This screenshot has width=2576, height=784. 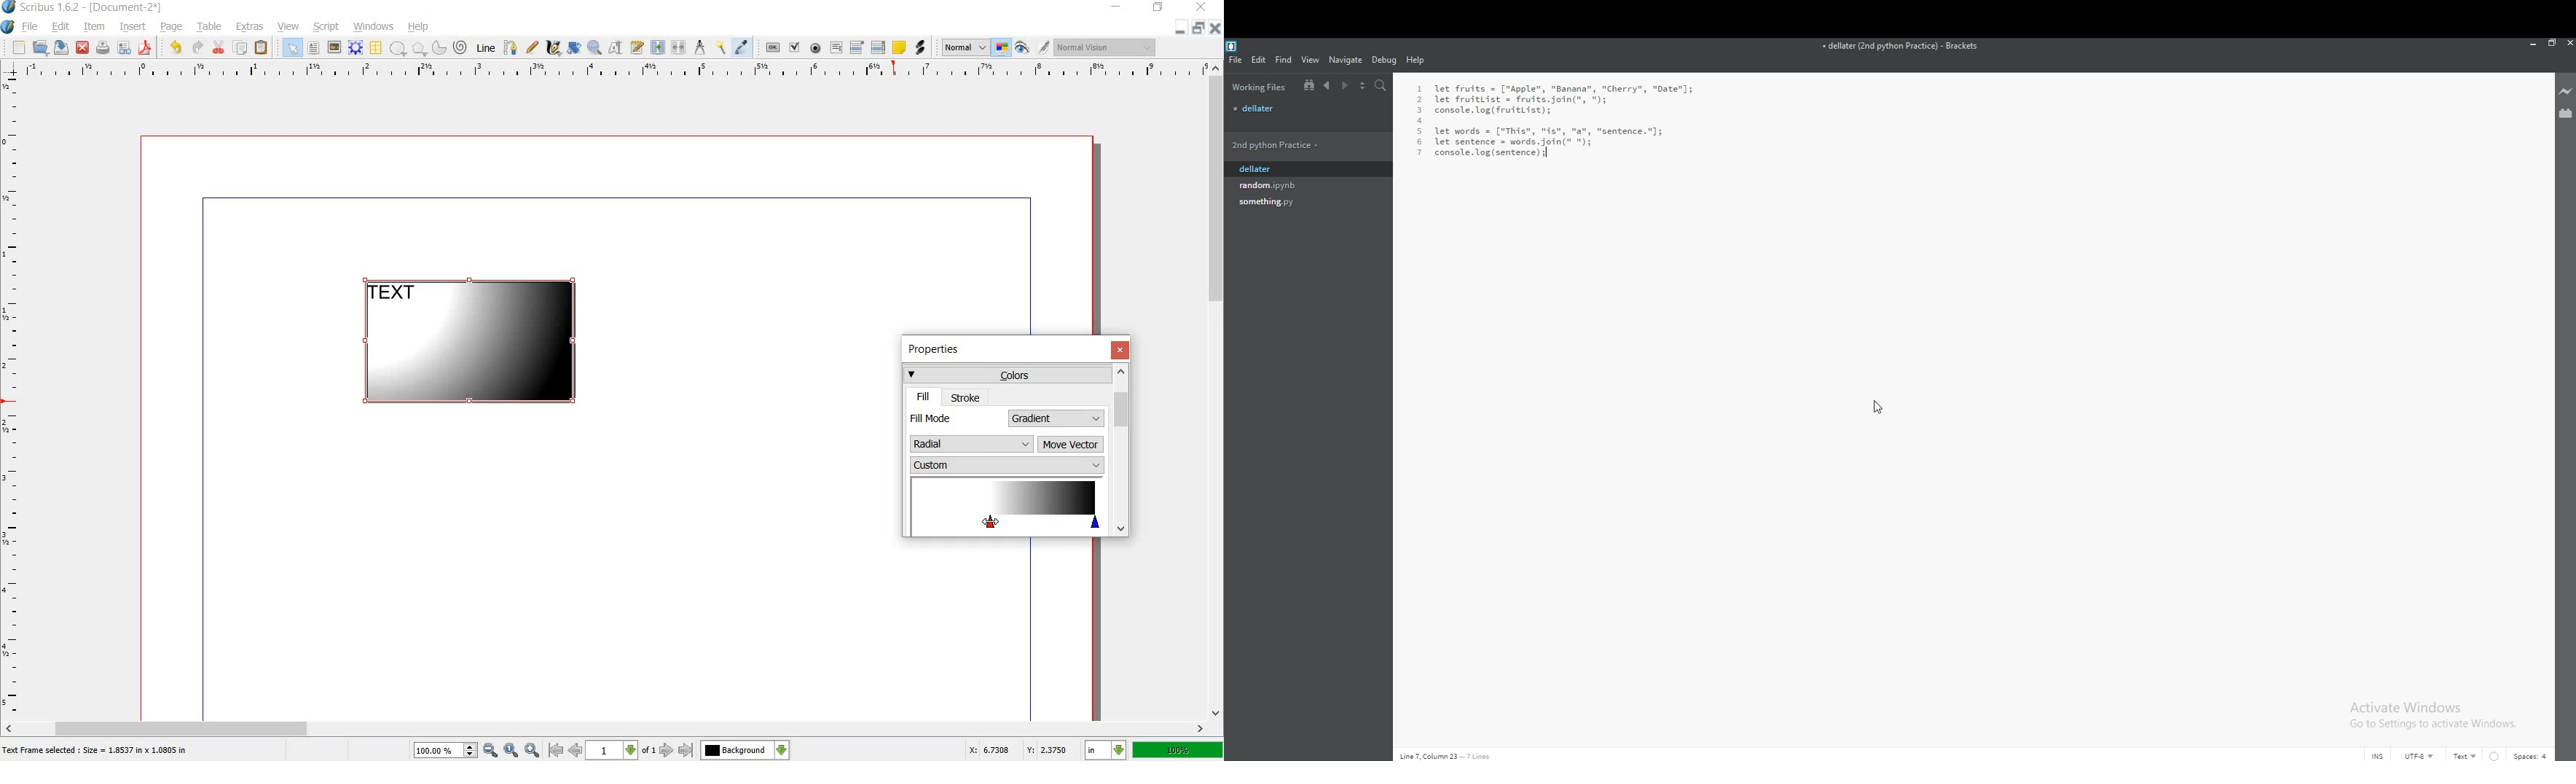 What do you see at coordinates (250, 27) in the screenshot?
I see `extras` at bounding box center [250, 27].